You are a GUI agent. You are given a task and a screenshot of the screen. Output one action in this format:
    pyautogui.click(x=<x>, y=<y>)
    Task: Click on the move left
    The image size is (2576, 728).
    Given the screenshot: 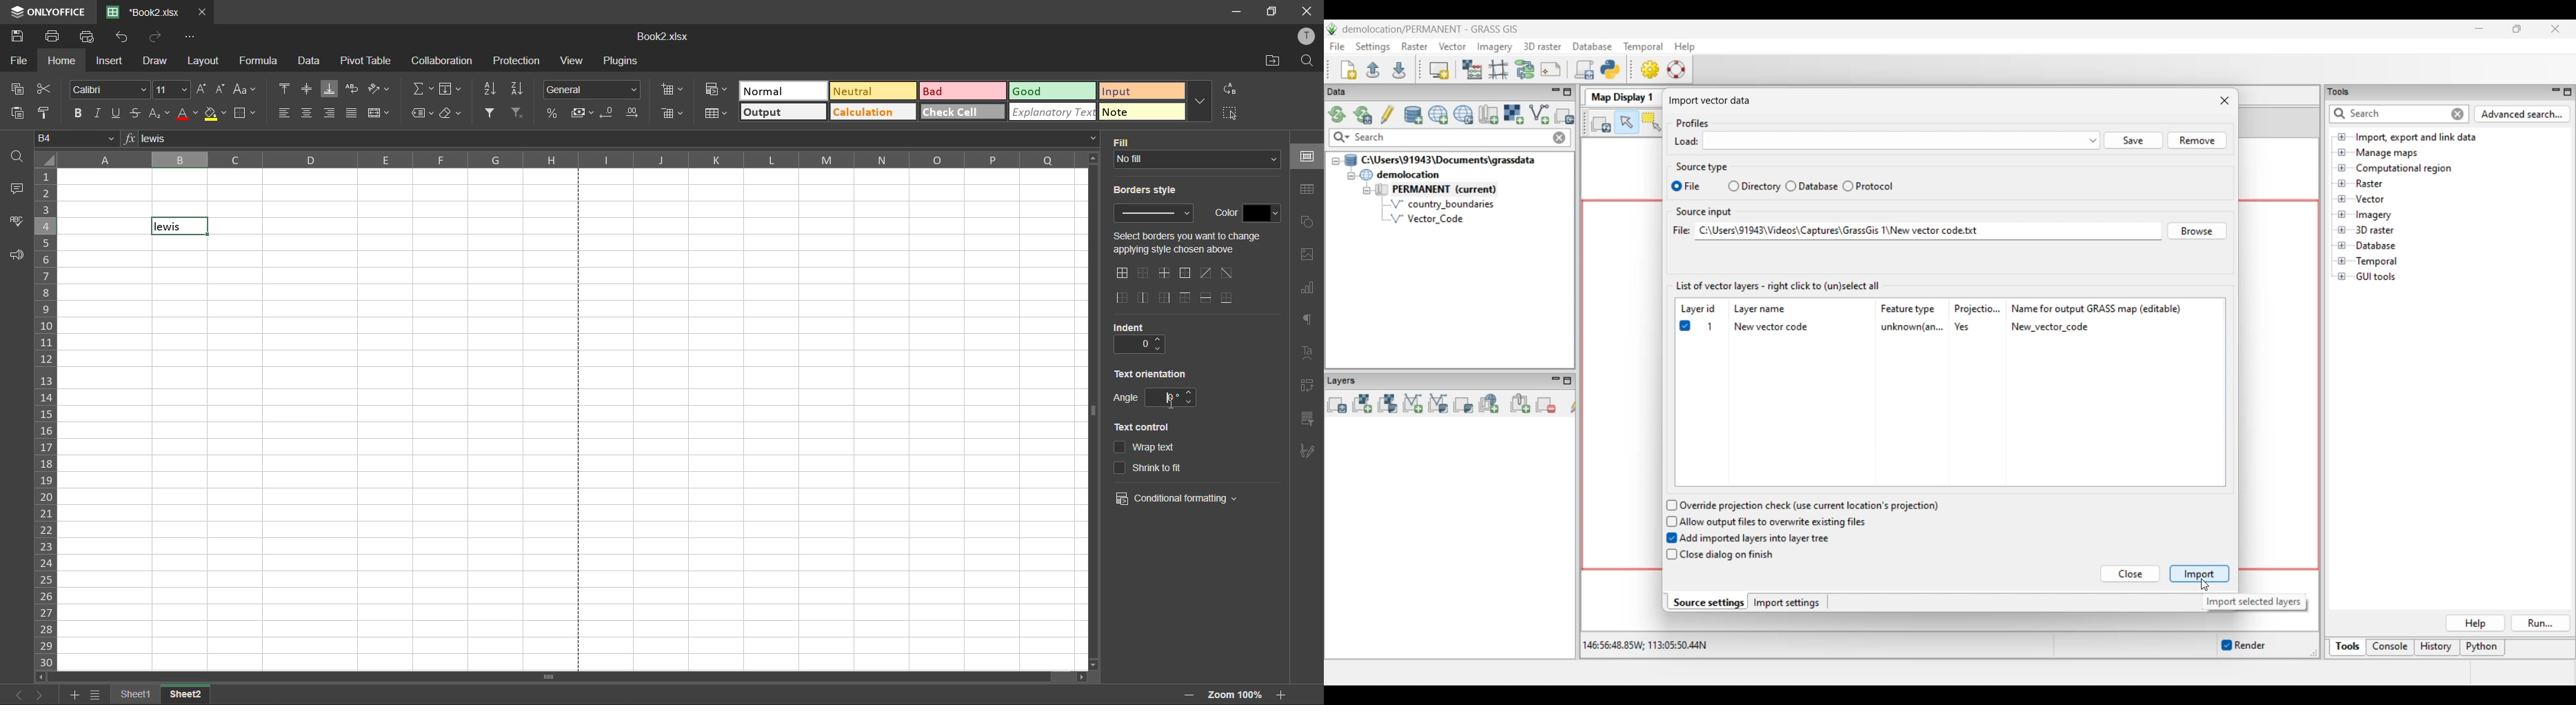 What is the action you would take?
    pyautogui.click(x=41, y=677)
    